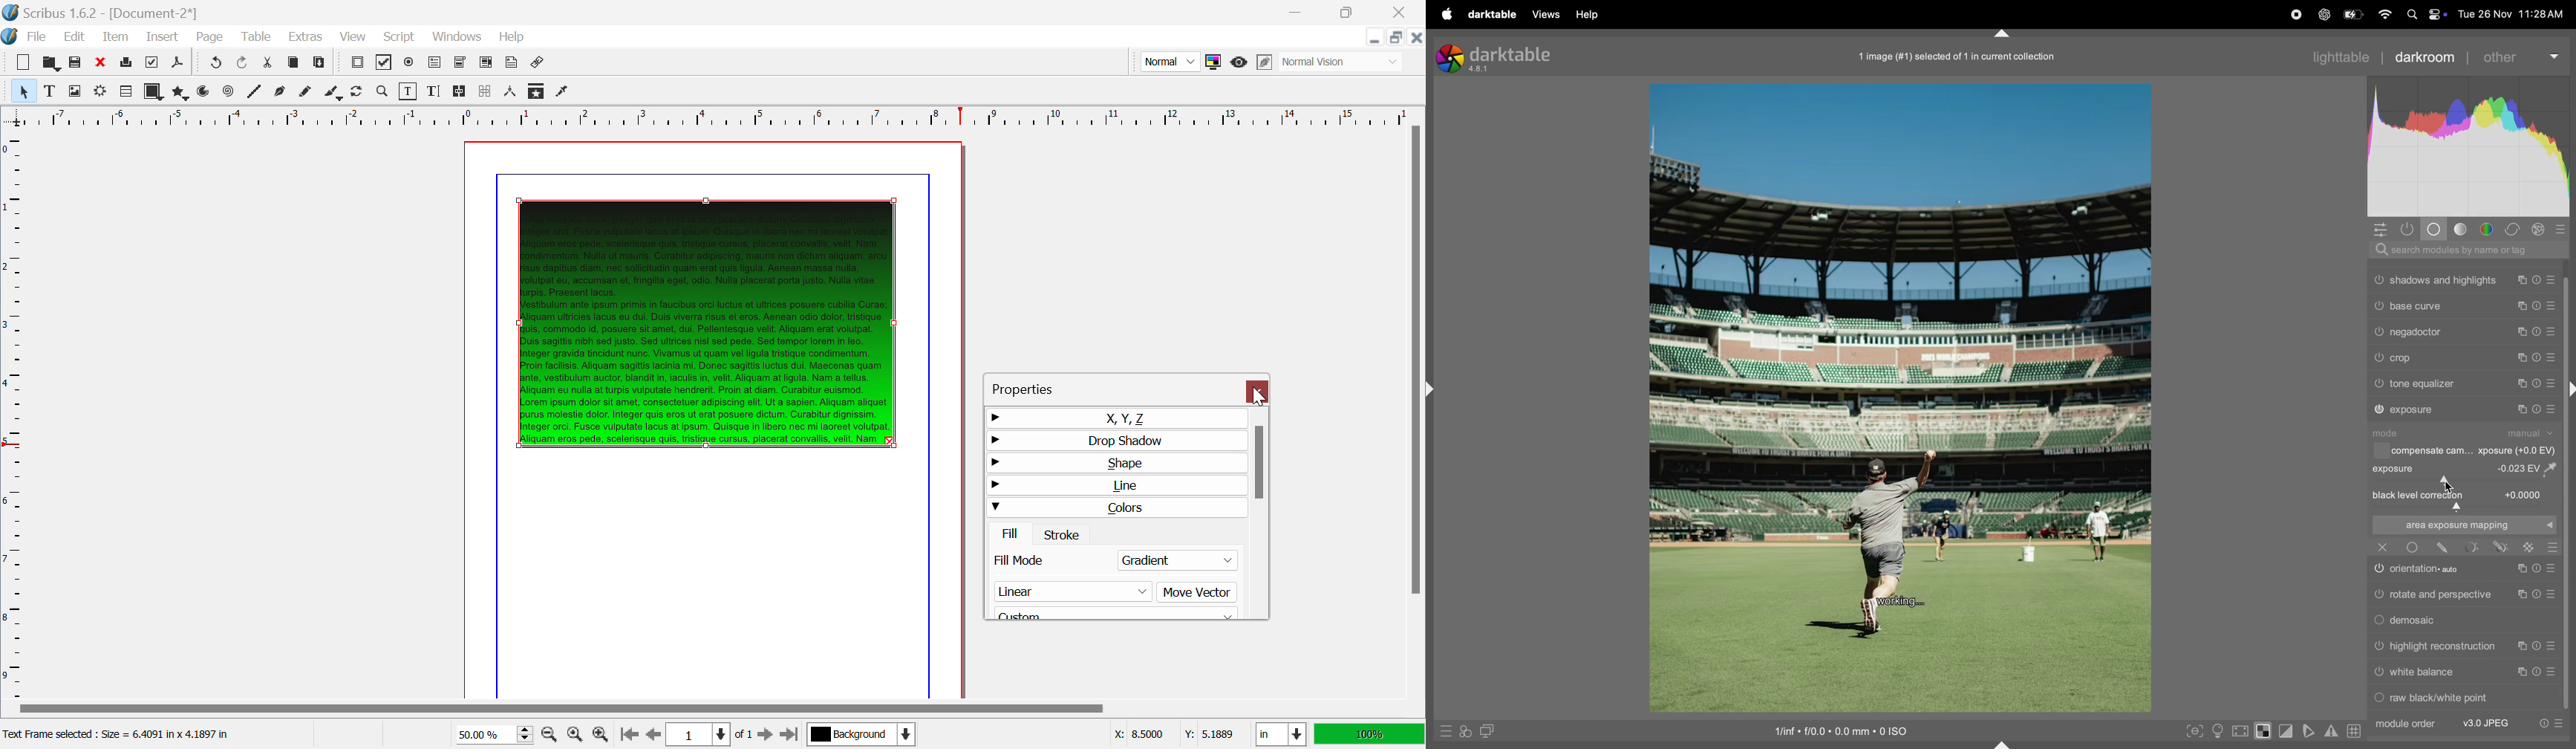 This screenshot has height=756, width=2576. What do you see at coordinates (307, 93) in the screenshot?
I see `Freehand` at bounding box center [307, 93].